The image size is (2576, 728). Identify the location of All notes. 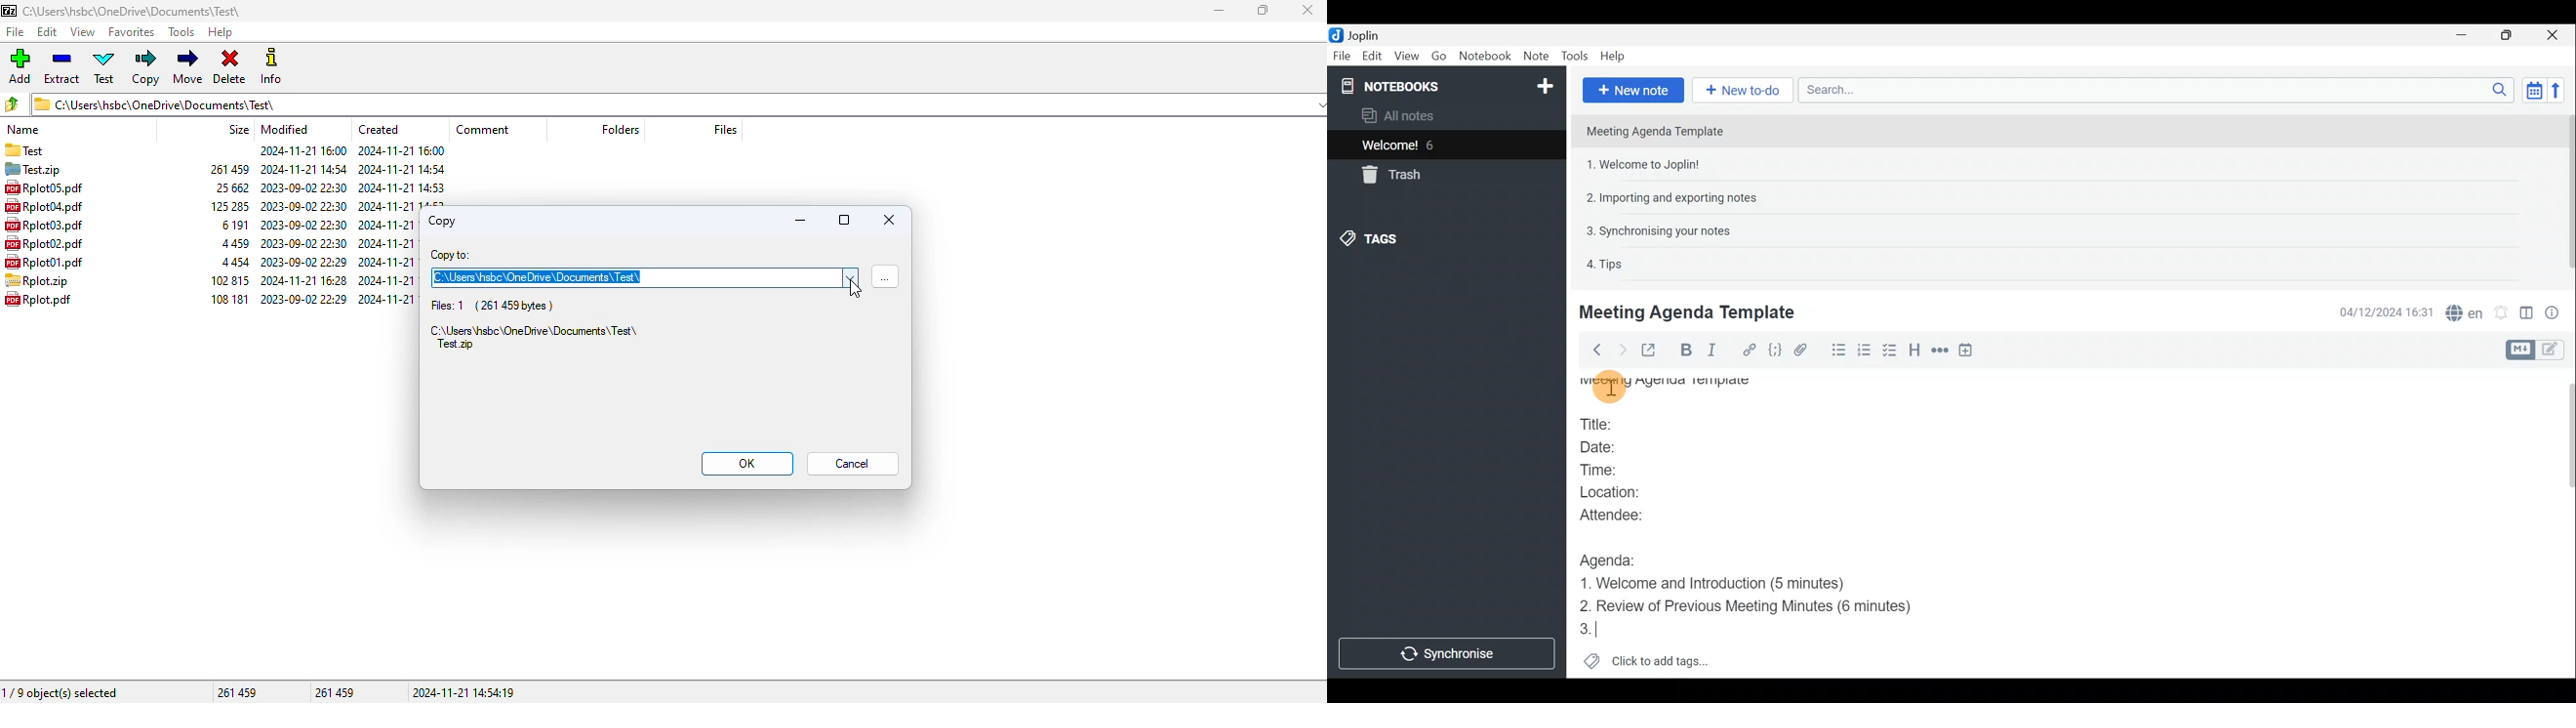
(1419, 115).